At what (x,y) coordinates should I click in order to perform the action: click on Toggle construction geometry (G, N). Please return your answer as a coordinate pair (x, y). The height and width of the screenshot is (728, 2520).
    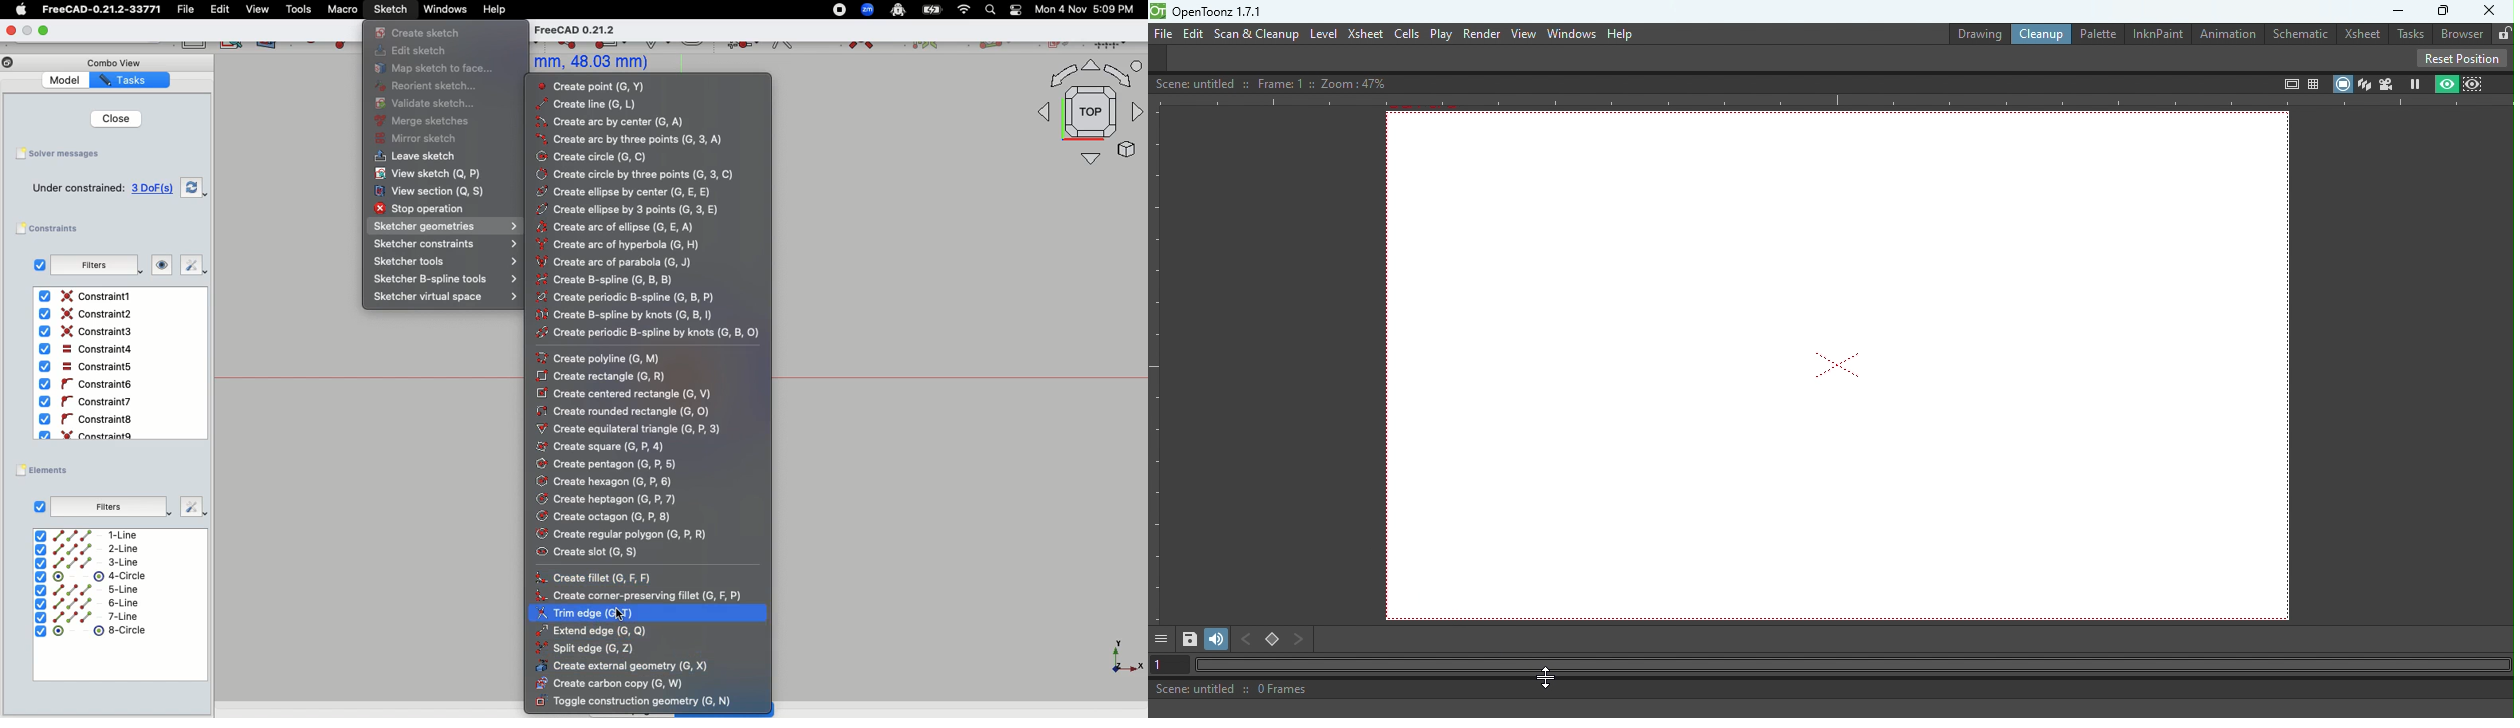
    Looking at the image, I should click on (636, 702).